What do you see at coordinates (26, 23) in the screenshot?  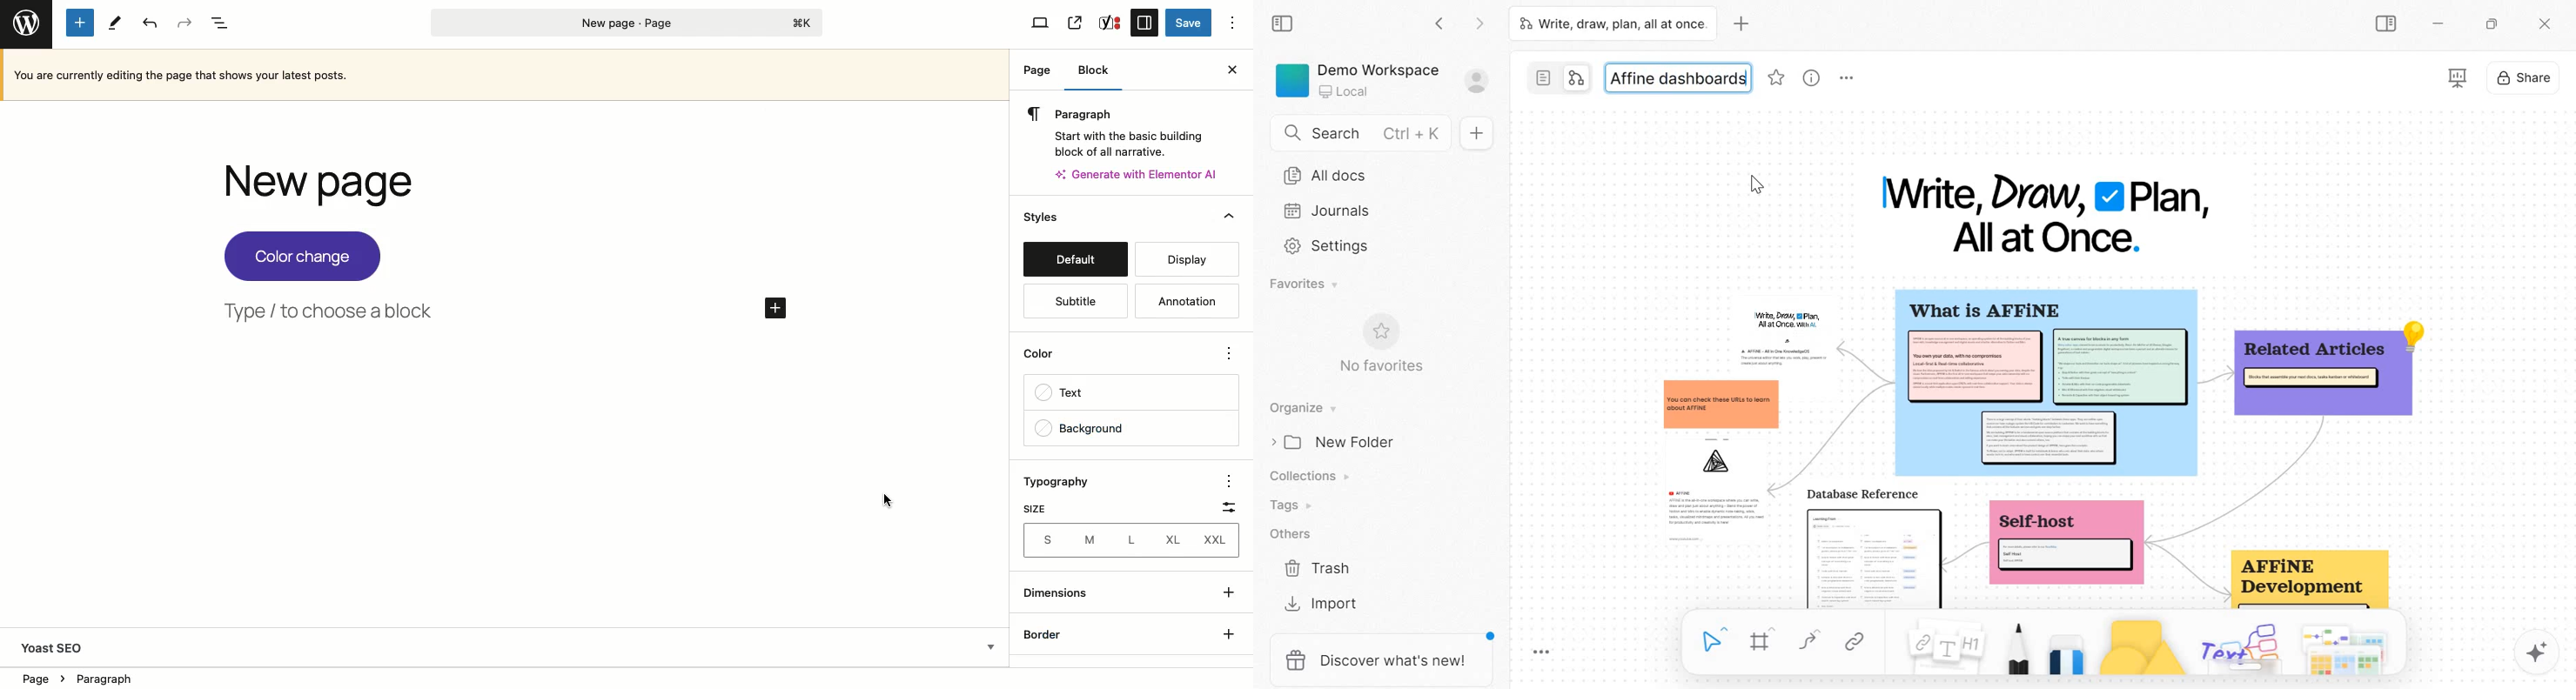 I see `Wordpress logo` at bounding box center [26, 23].